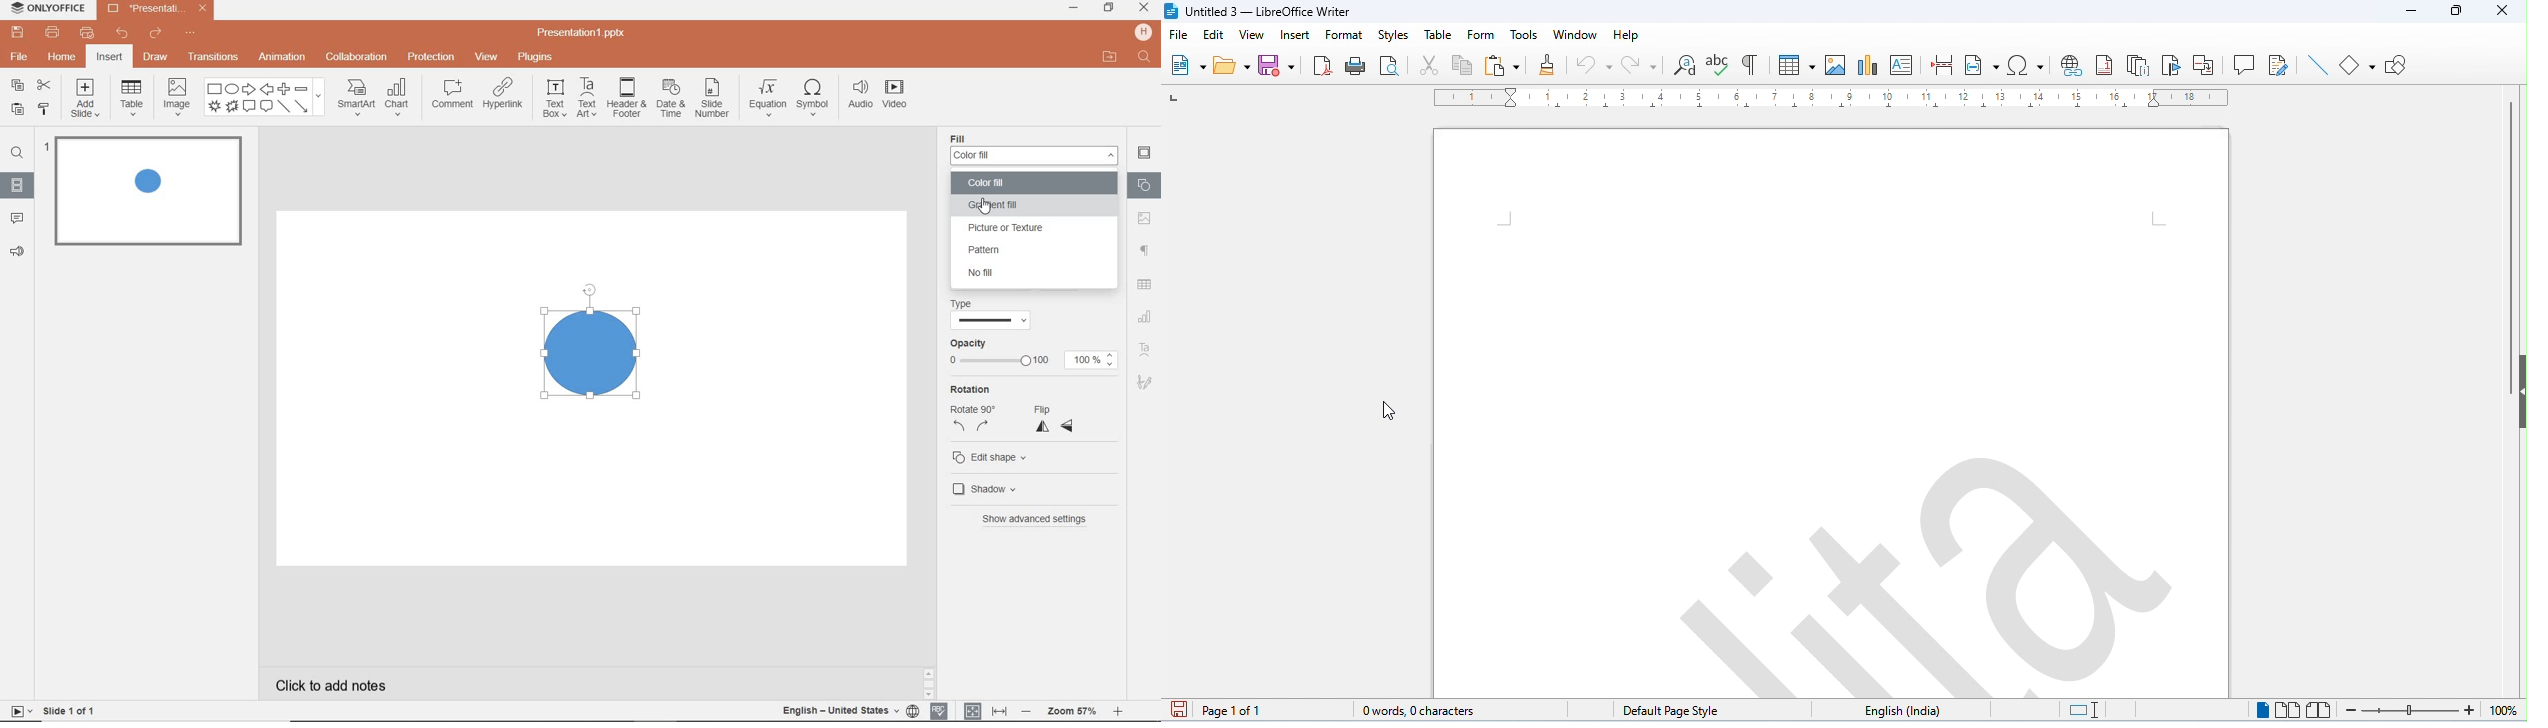 The image size is (2548, 728). Describe the element at coordinates (53, 32) in the screenshot. I see `print` at that location.